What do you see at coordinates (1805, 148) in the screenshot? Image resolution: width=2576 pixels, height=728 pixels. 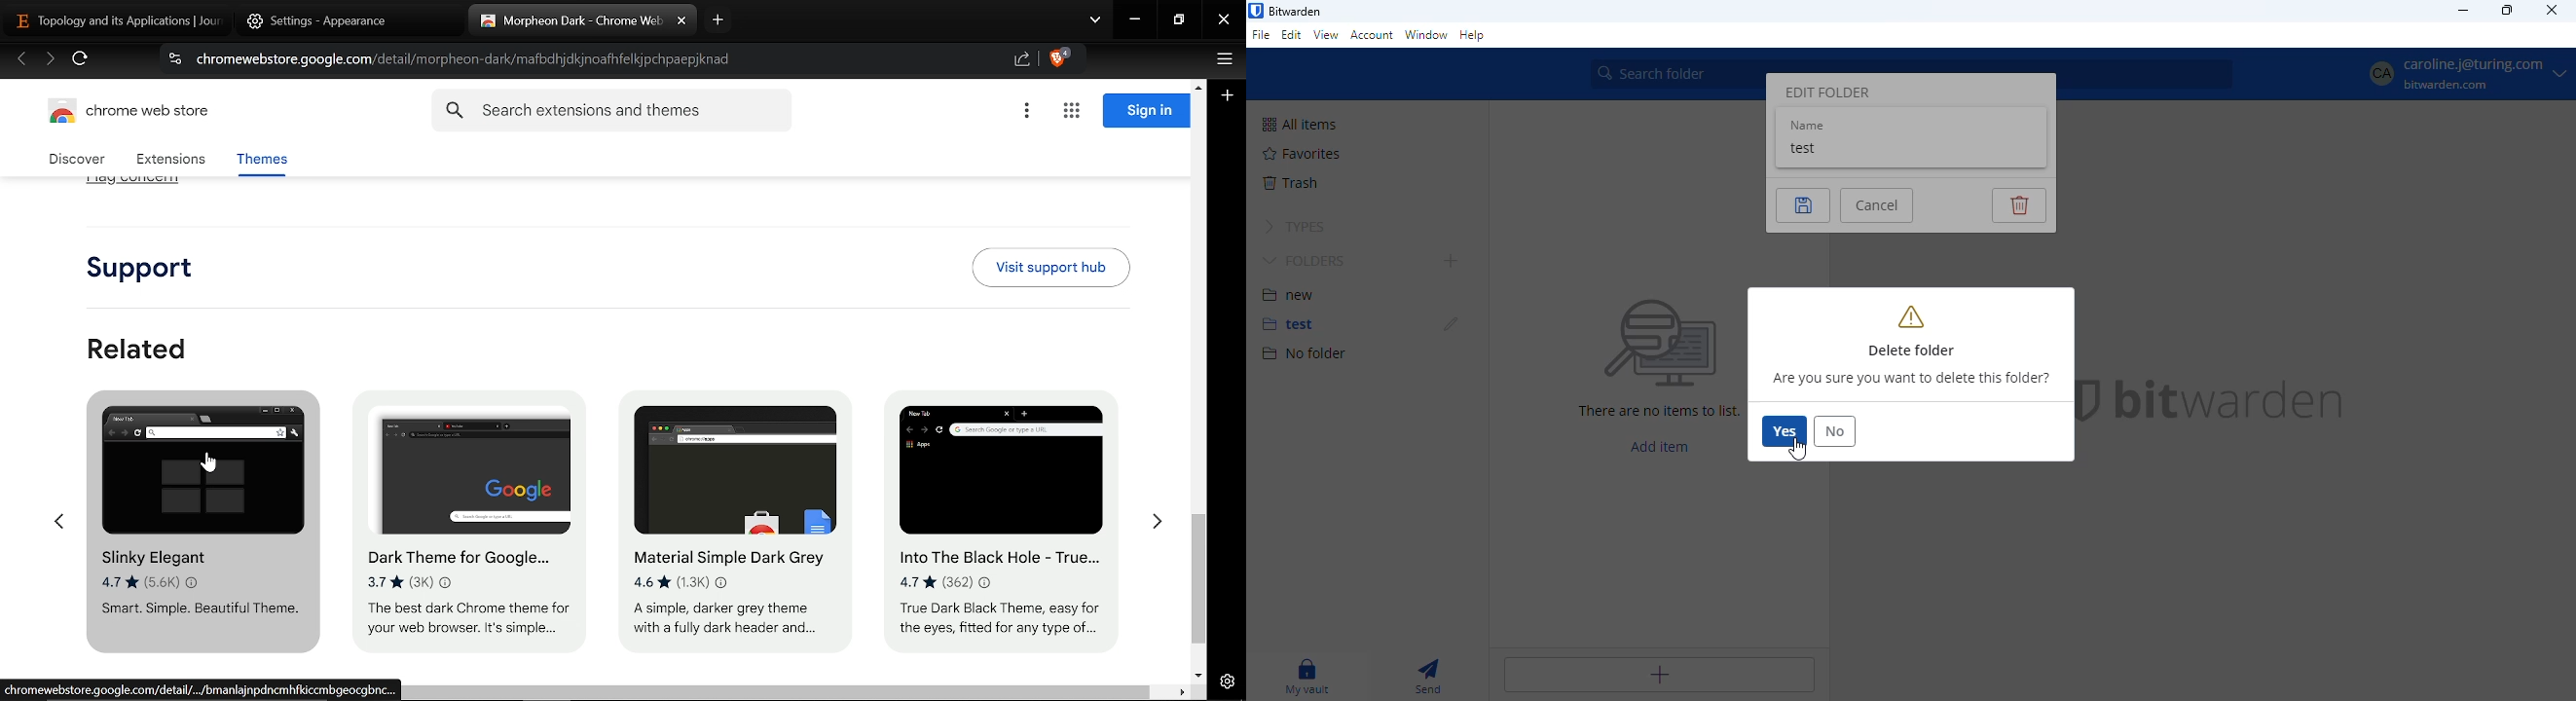 I see `test` at bounding box center [1805, 148].